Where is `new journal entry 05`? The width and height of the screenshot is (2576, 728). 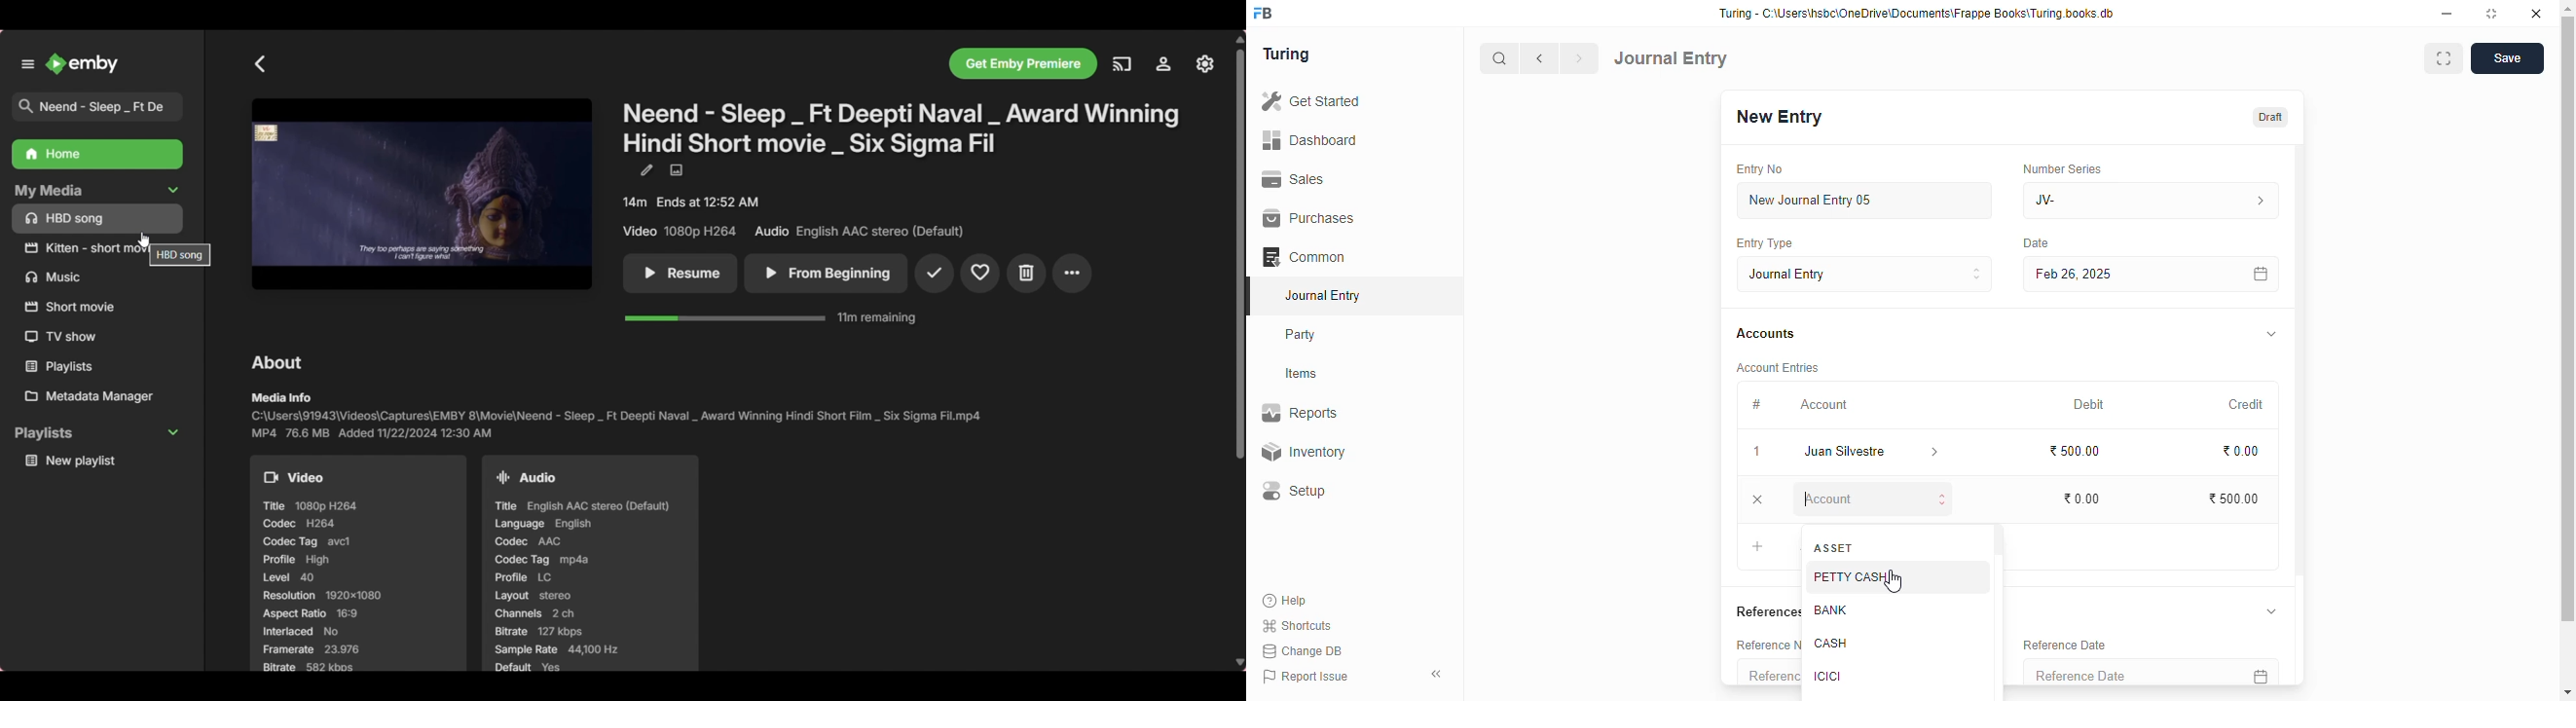 new journal entry 05 is located at coordinates (1864, 201).